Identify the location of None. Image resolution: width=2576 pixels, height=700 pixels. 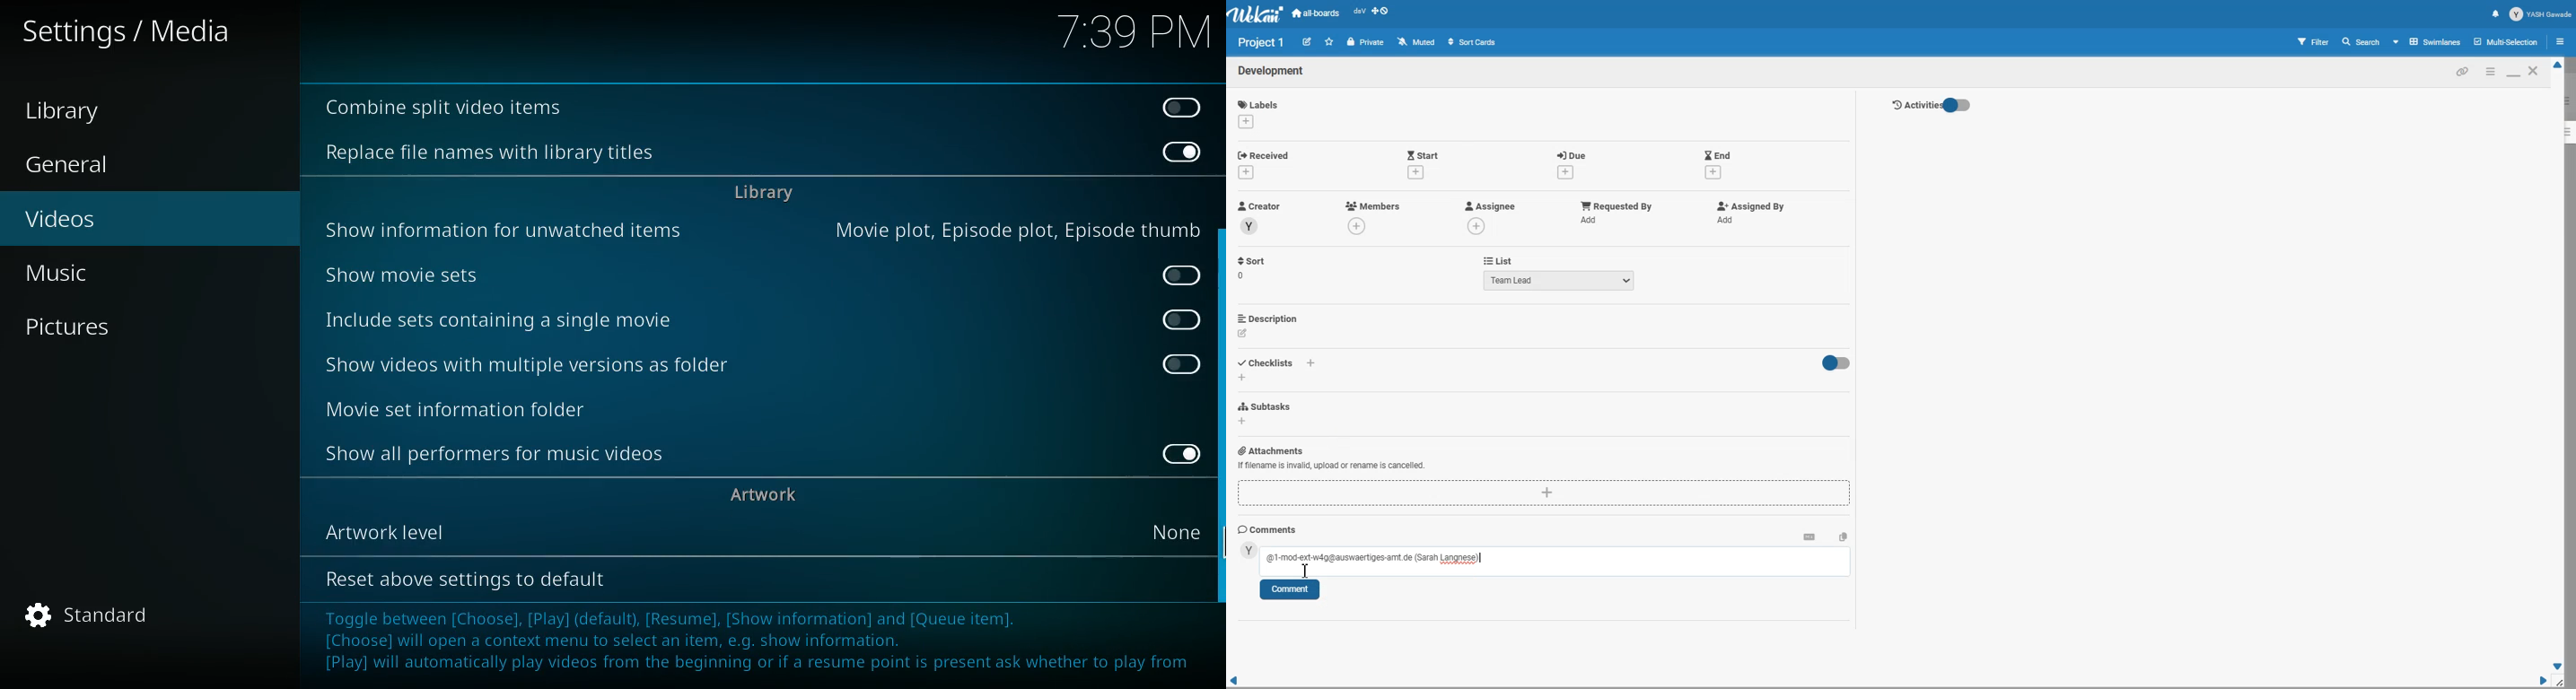
(1181, 530).